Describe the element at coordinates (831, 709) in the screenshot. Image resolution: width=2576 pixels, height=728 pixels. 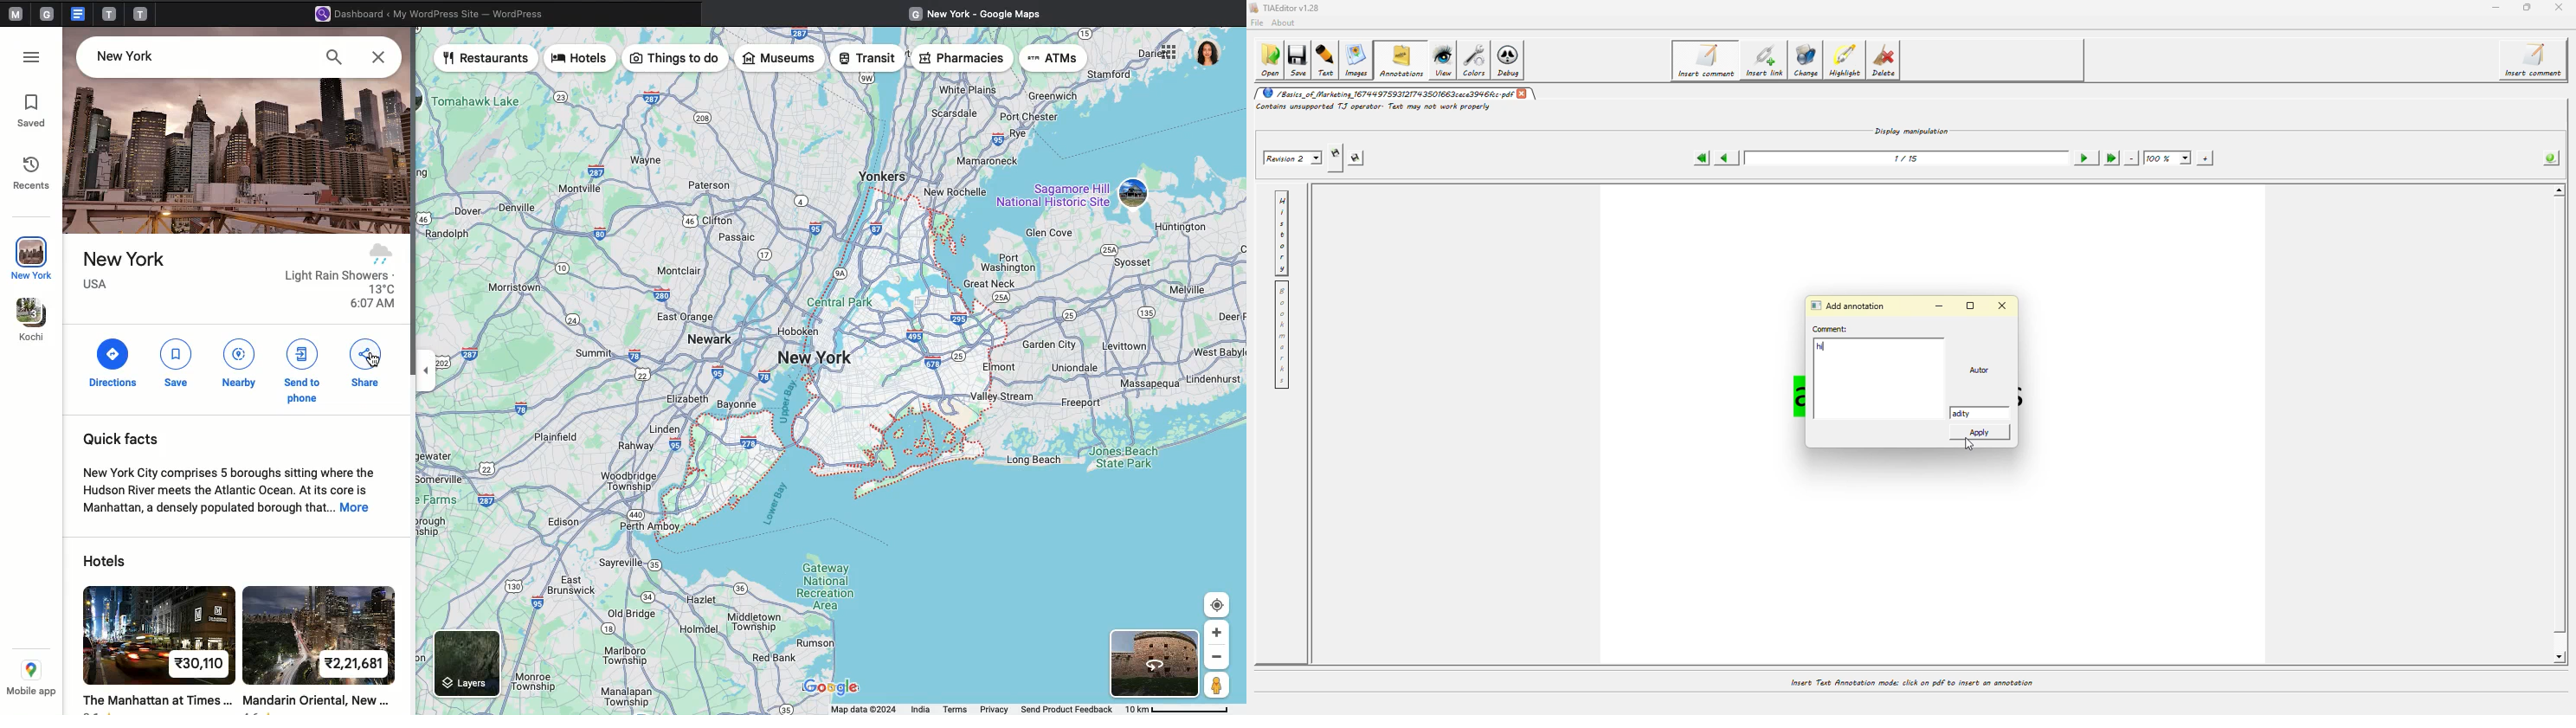
I see `Status` at that location.